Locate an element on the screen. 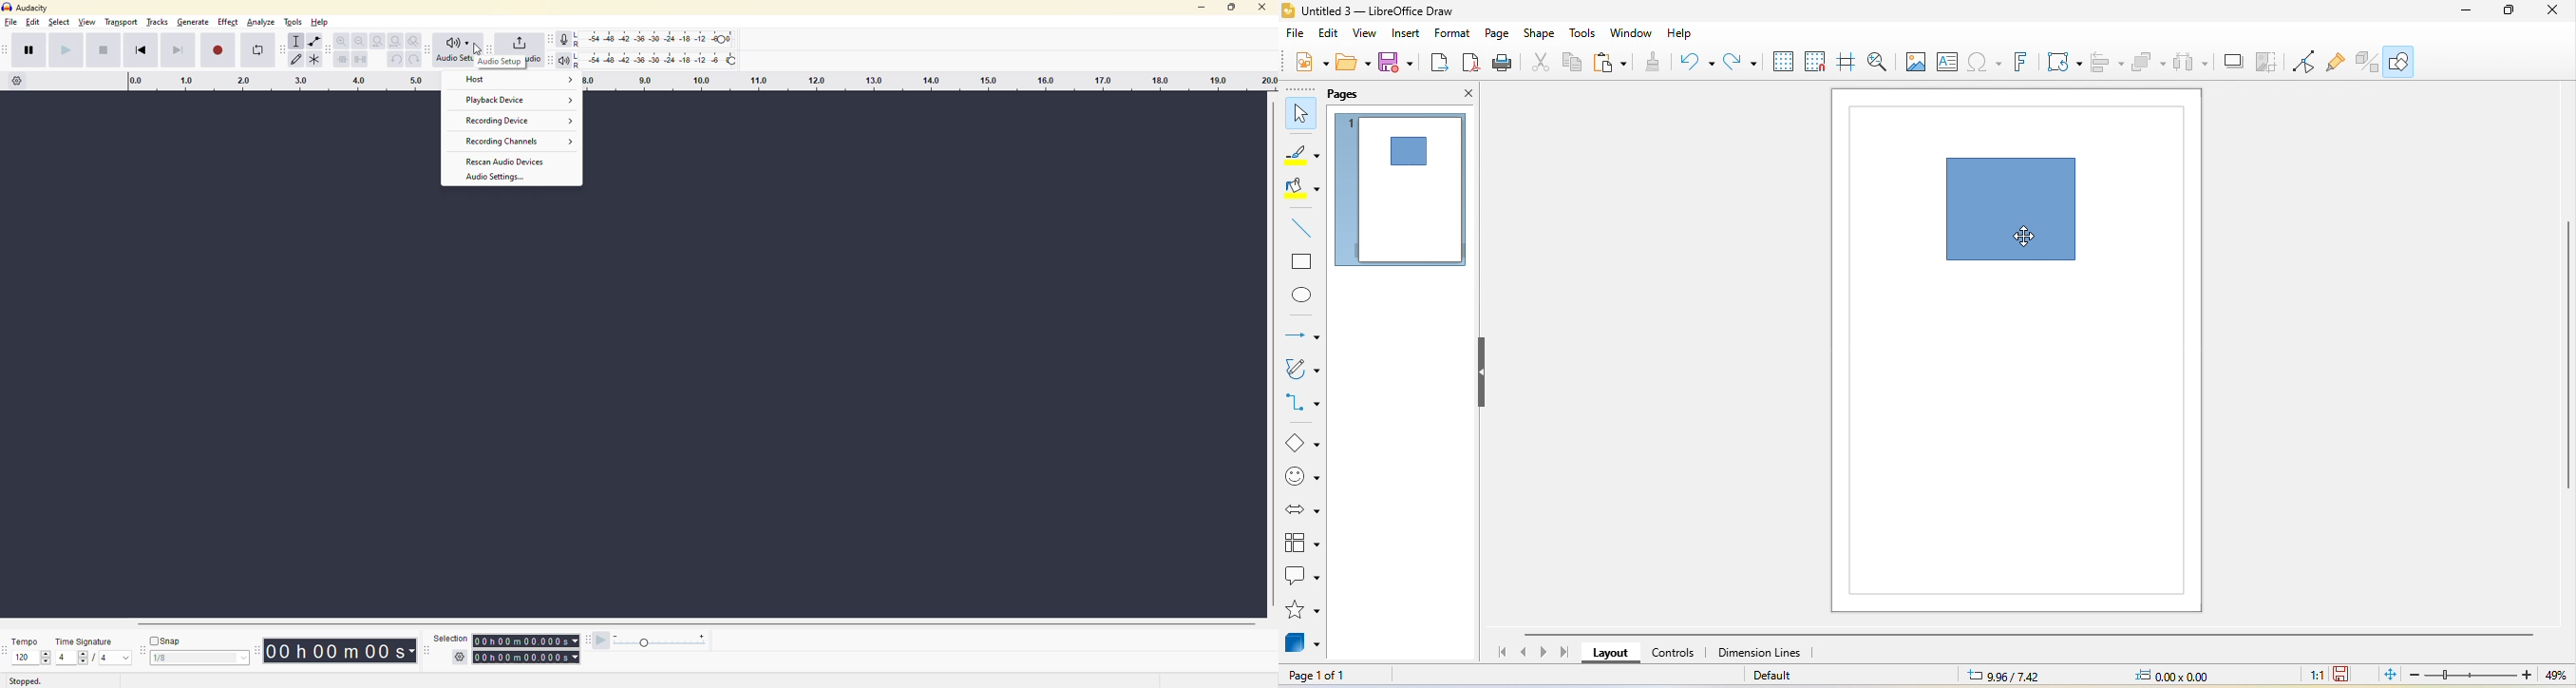  record meter is located at coordinates (560, 39).